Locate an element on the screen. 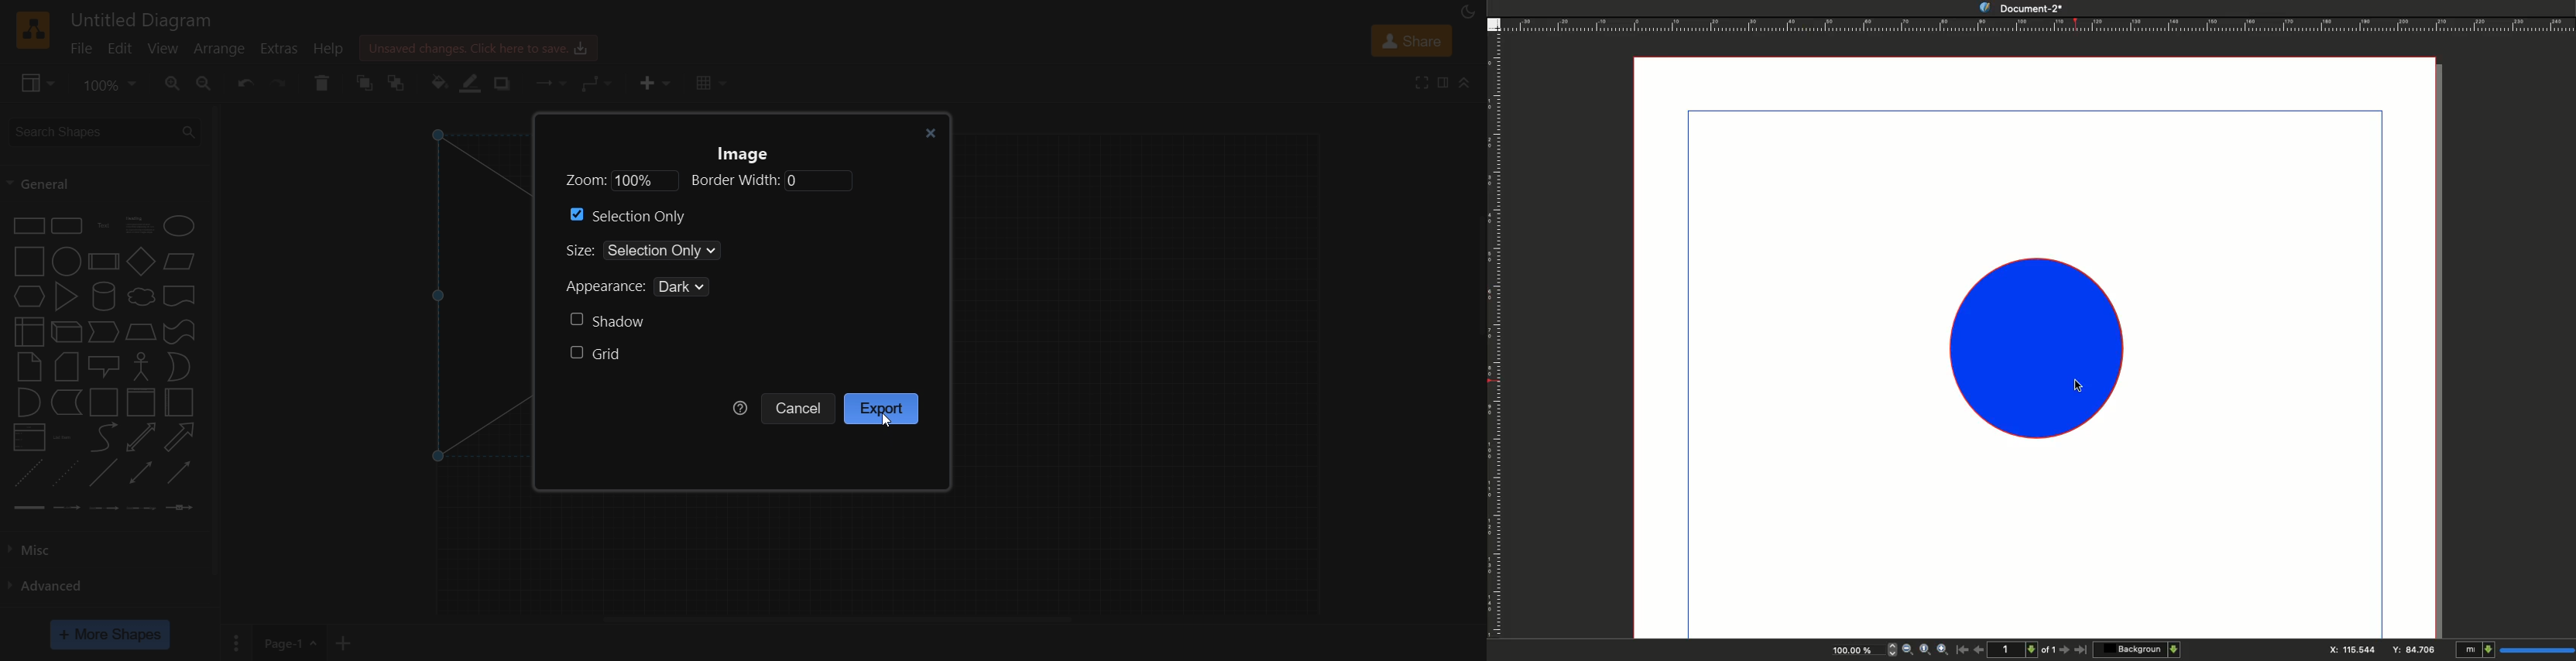 The height and width of the screenshot is (672, 2576). image is located at coordinates (748, 155).